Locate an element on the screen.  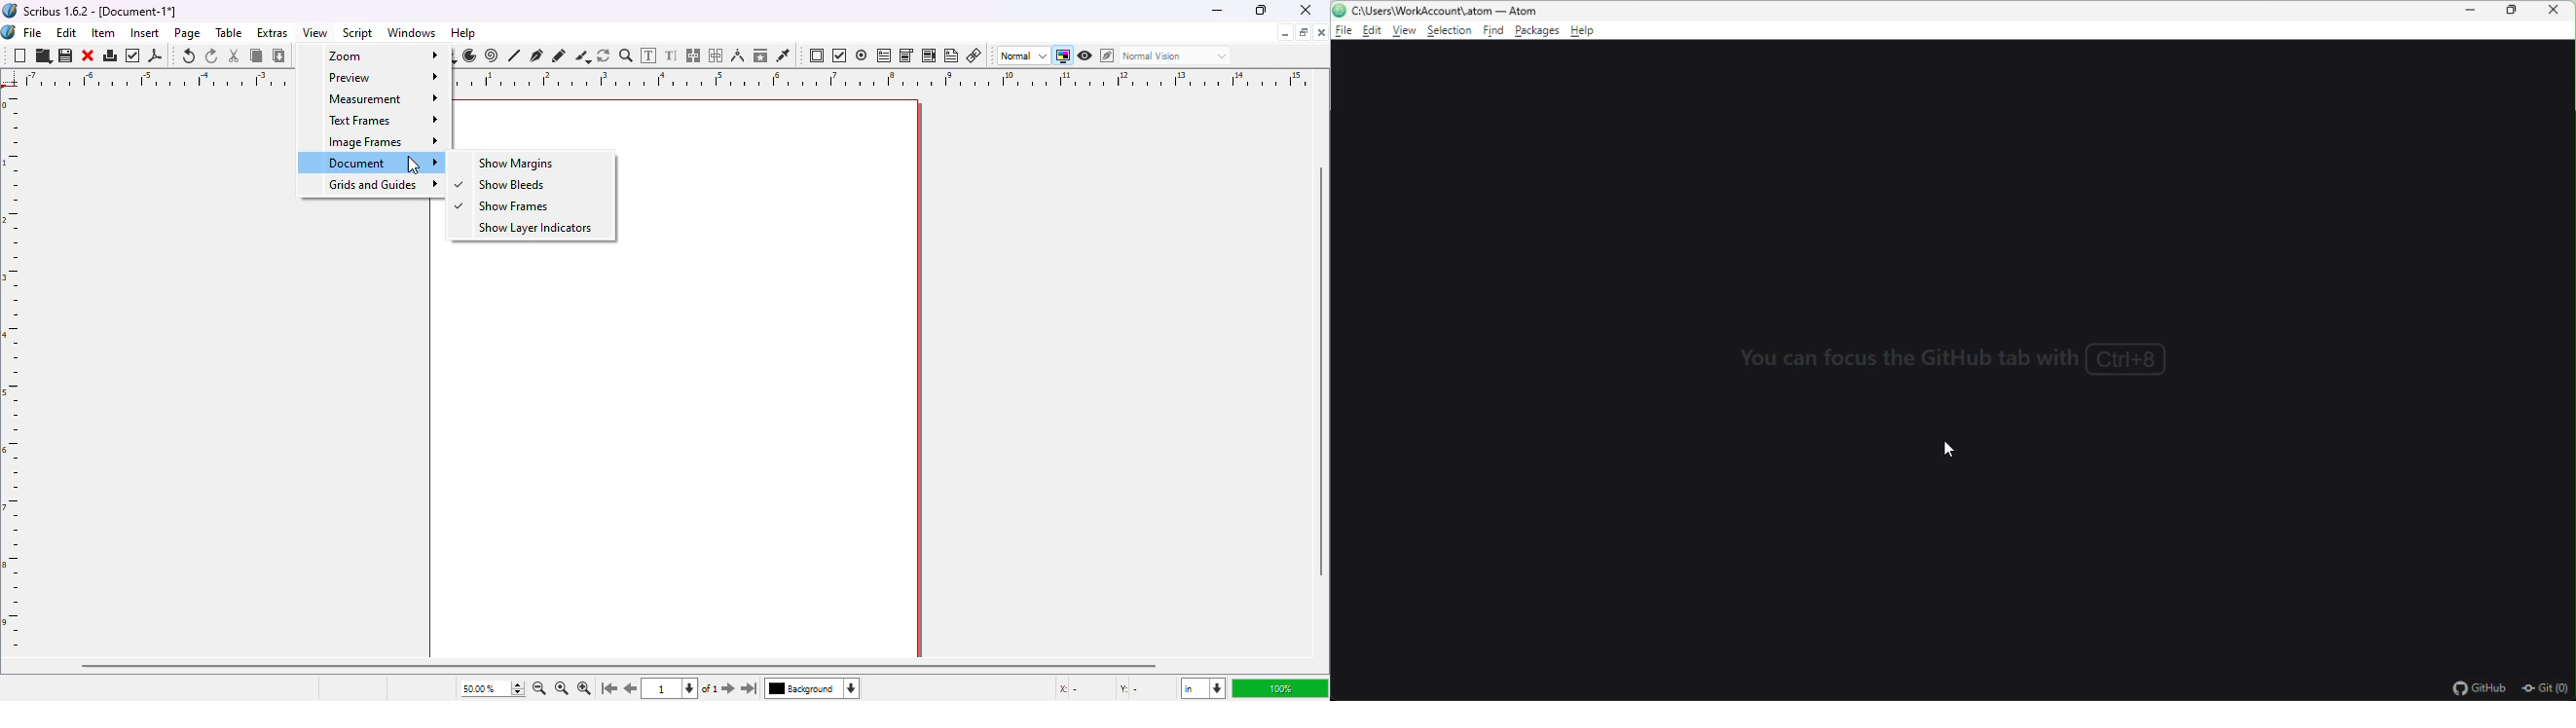
open is located at coordinates (44, 56).